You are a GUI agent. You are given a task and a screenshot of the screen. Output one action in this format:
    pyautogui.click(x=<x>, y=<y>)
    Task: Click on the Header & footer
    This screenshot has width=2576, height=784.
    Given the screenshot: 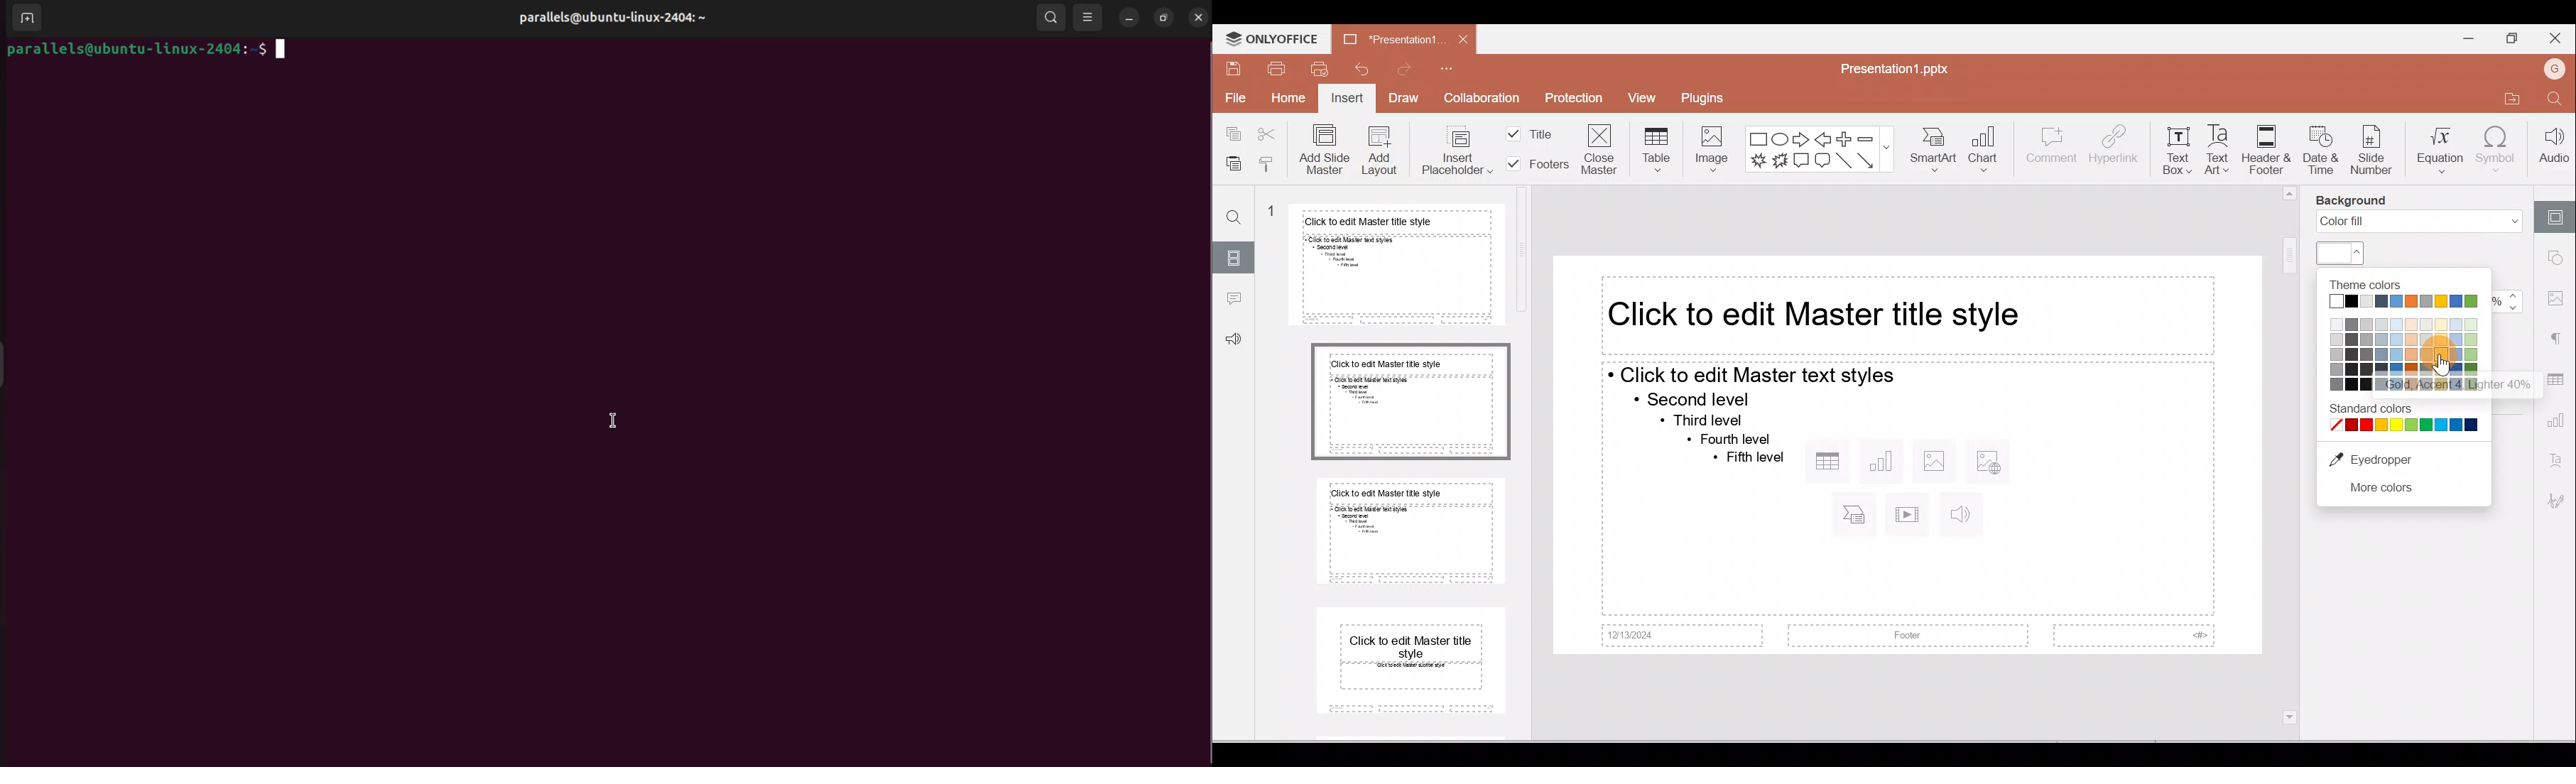 What is the action you would take?
    pyautogui.click(x=2265, y=149)
    